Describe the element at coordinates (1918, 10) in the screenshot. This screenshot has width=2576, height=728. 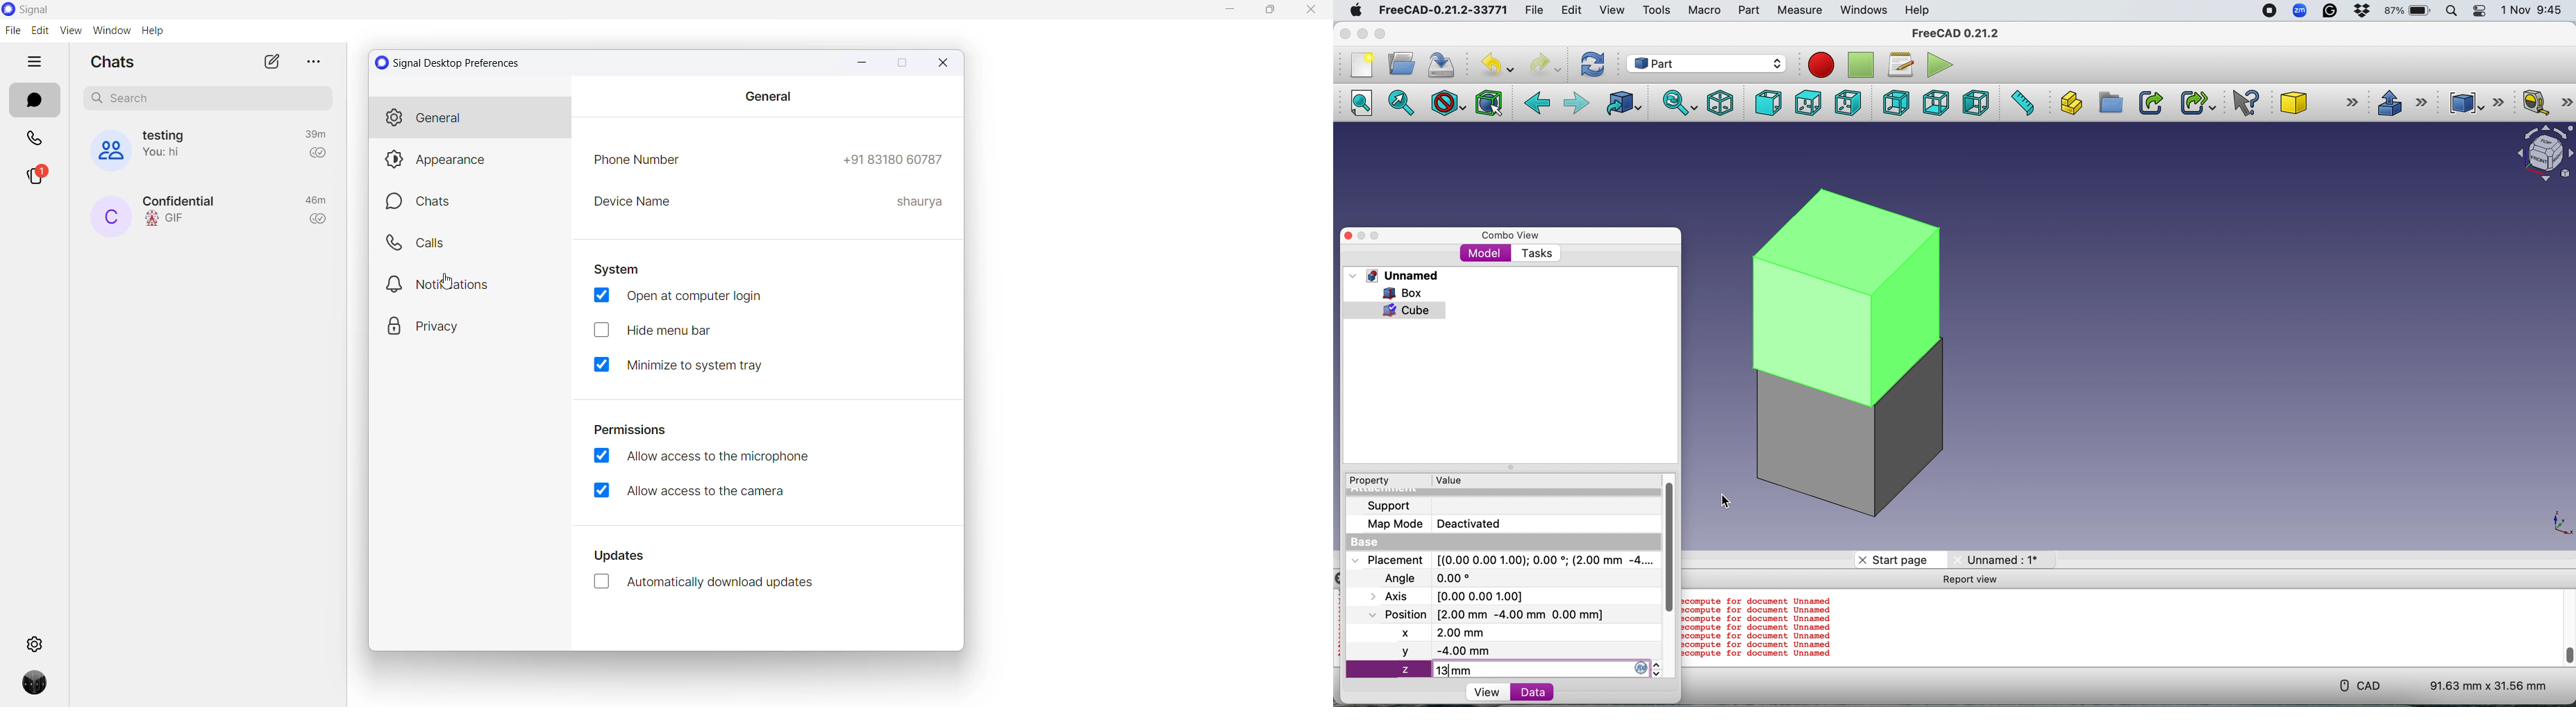
I see `Help` at that location.